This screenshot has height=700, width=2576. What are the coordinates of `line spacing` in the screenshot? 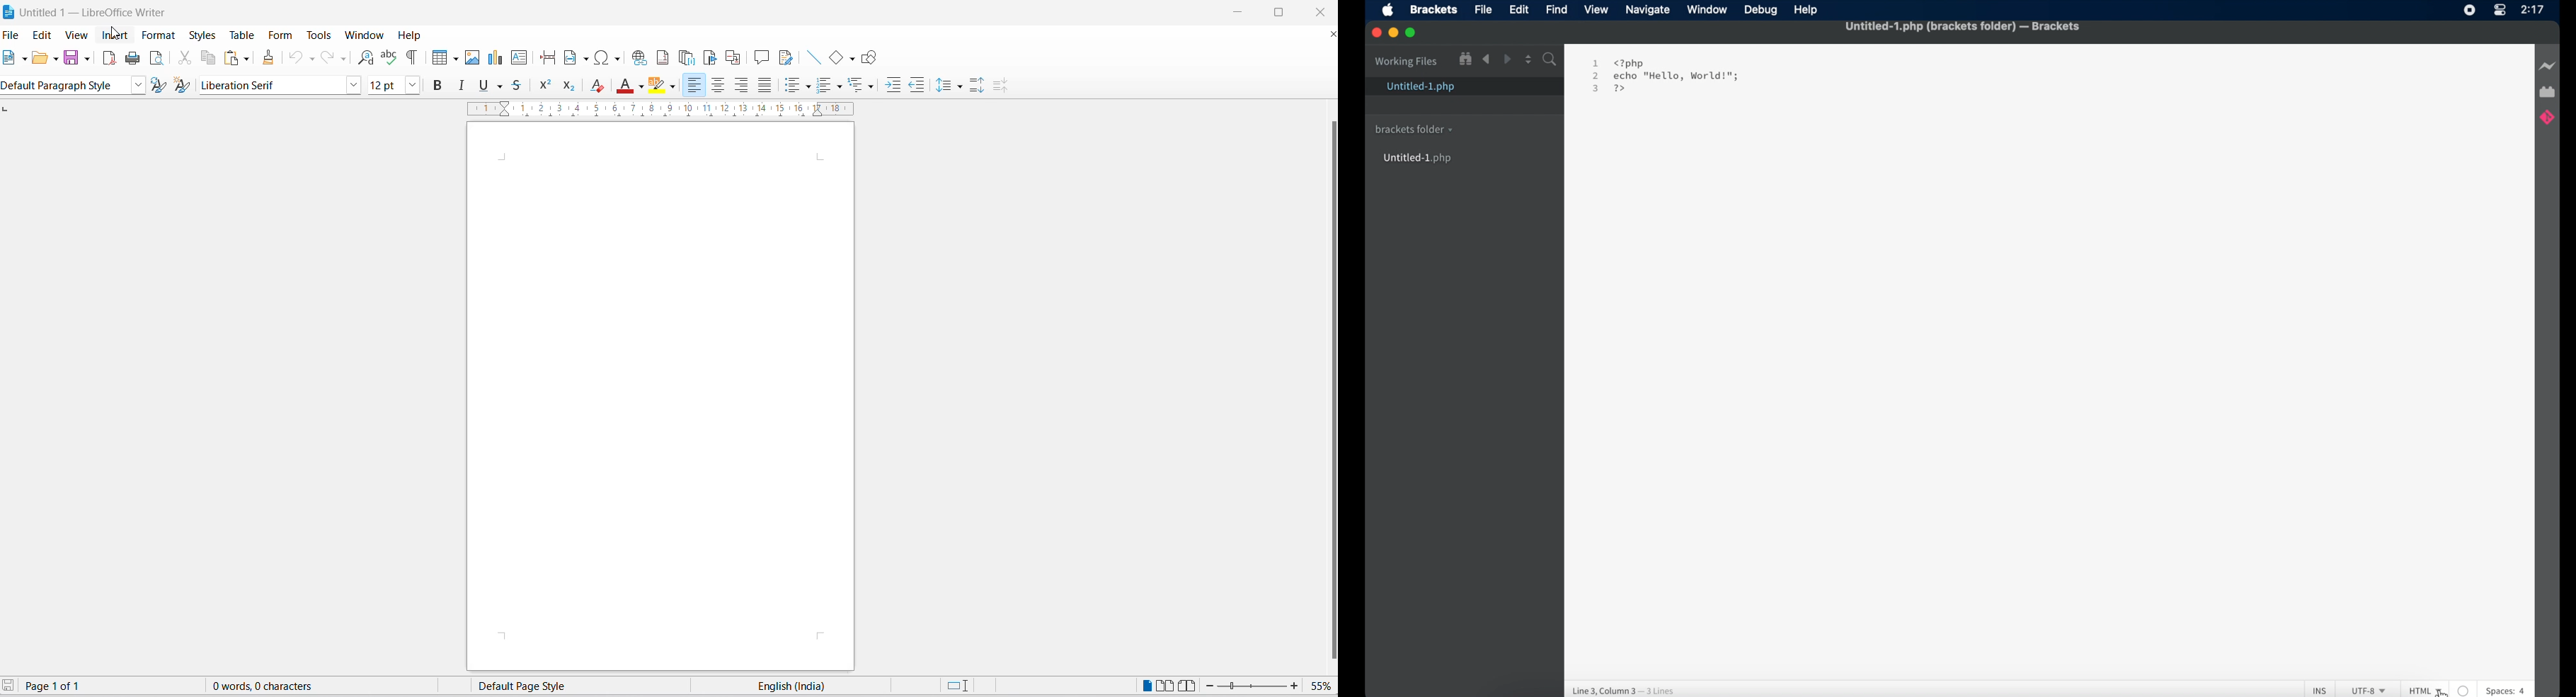 It's located at (945, 86).